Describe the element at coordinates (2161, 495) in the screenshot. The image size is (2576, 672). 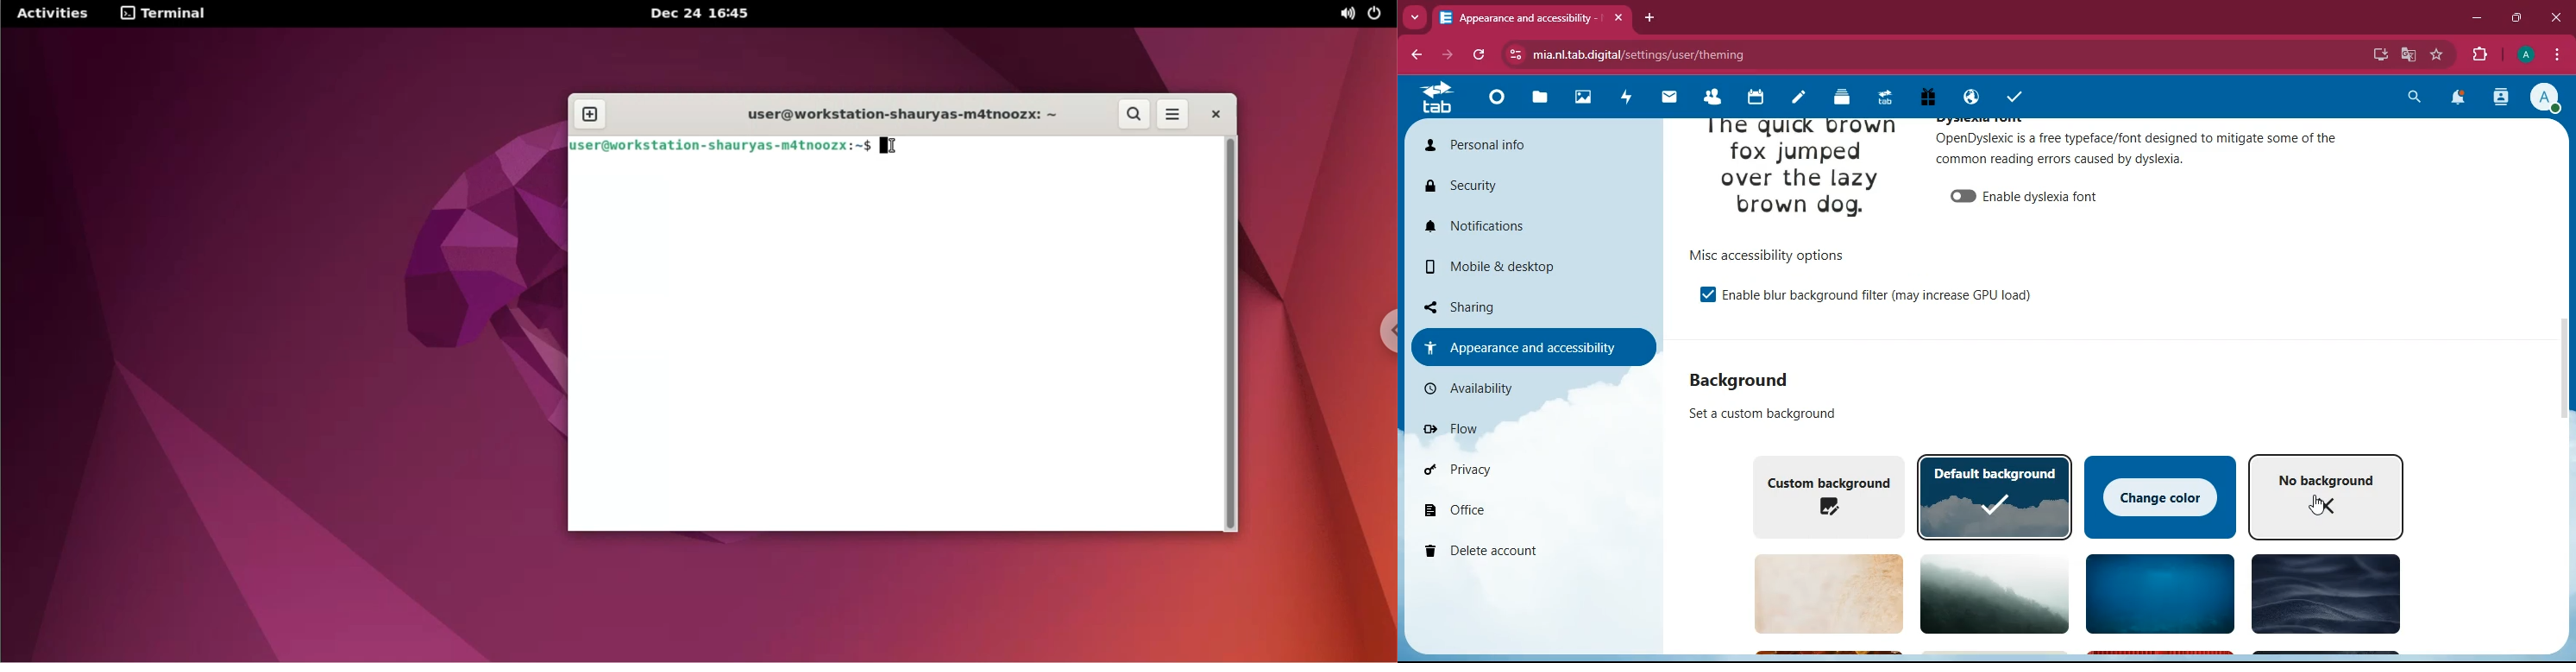
I see `change color` at that location.